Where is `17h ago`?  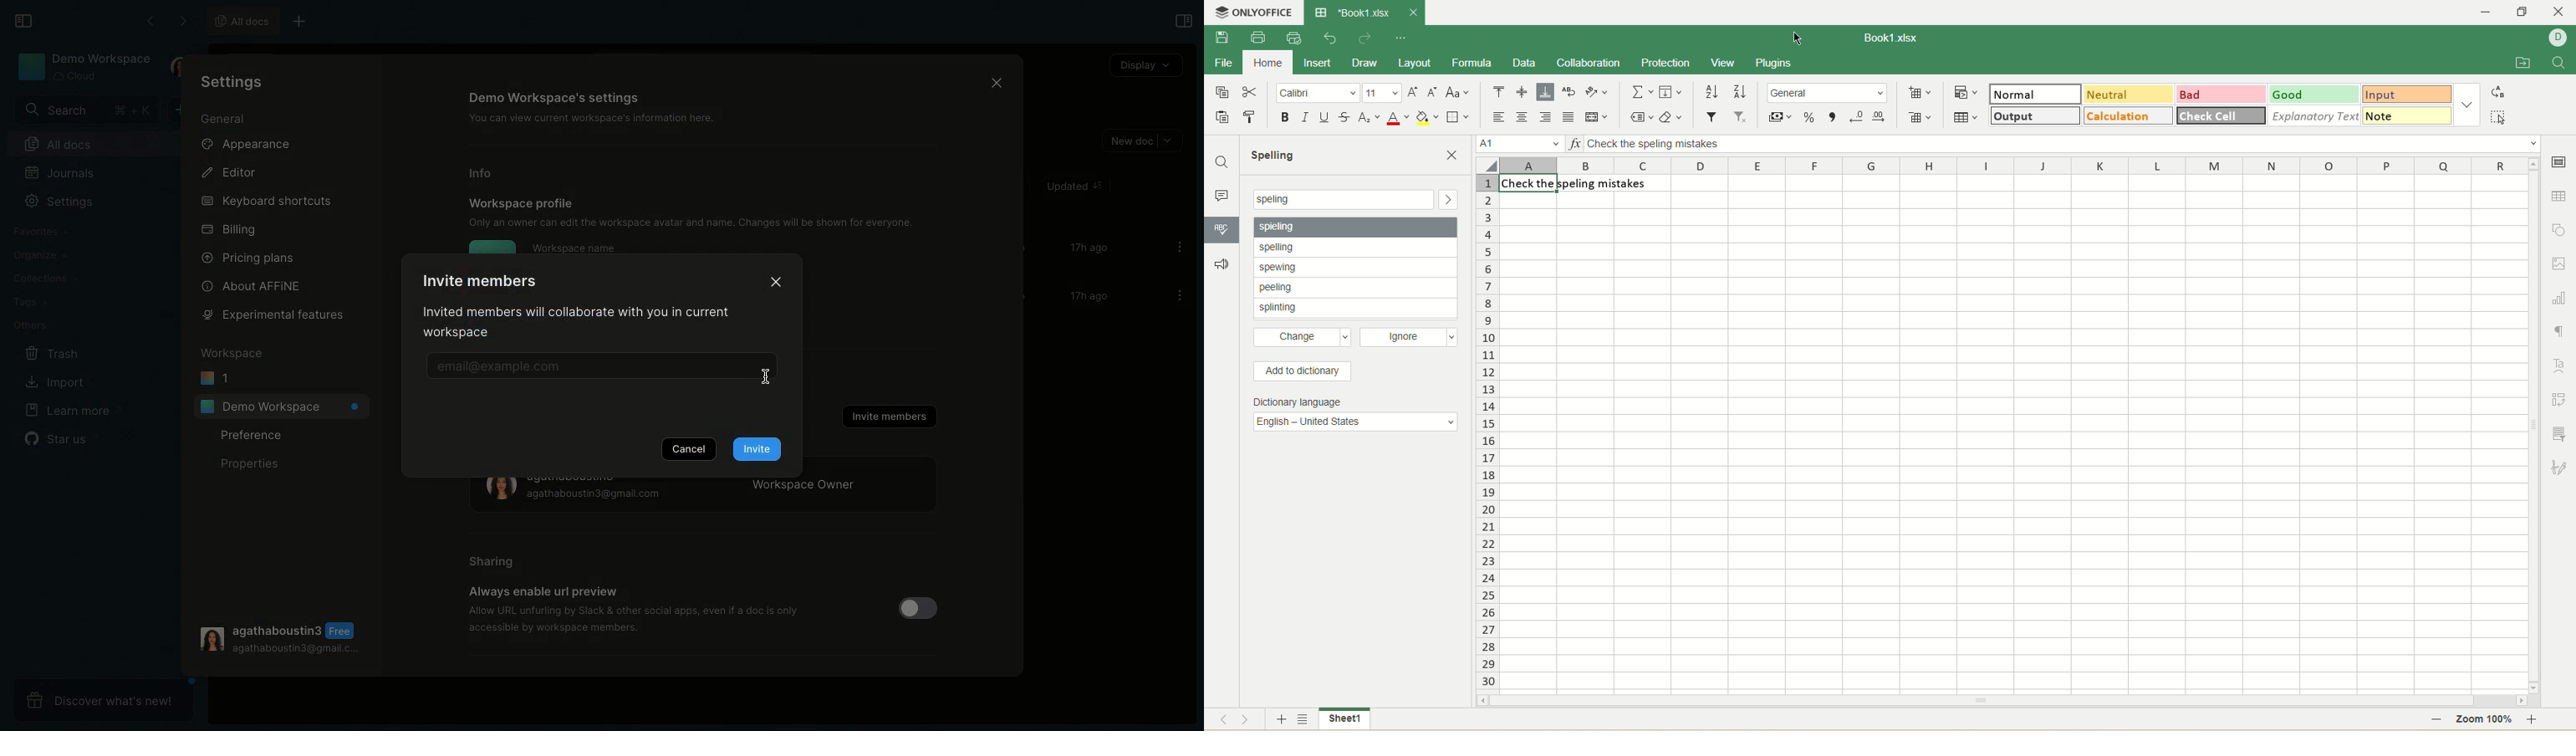 17h ago is located at coordinates (1086, 297).